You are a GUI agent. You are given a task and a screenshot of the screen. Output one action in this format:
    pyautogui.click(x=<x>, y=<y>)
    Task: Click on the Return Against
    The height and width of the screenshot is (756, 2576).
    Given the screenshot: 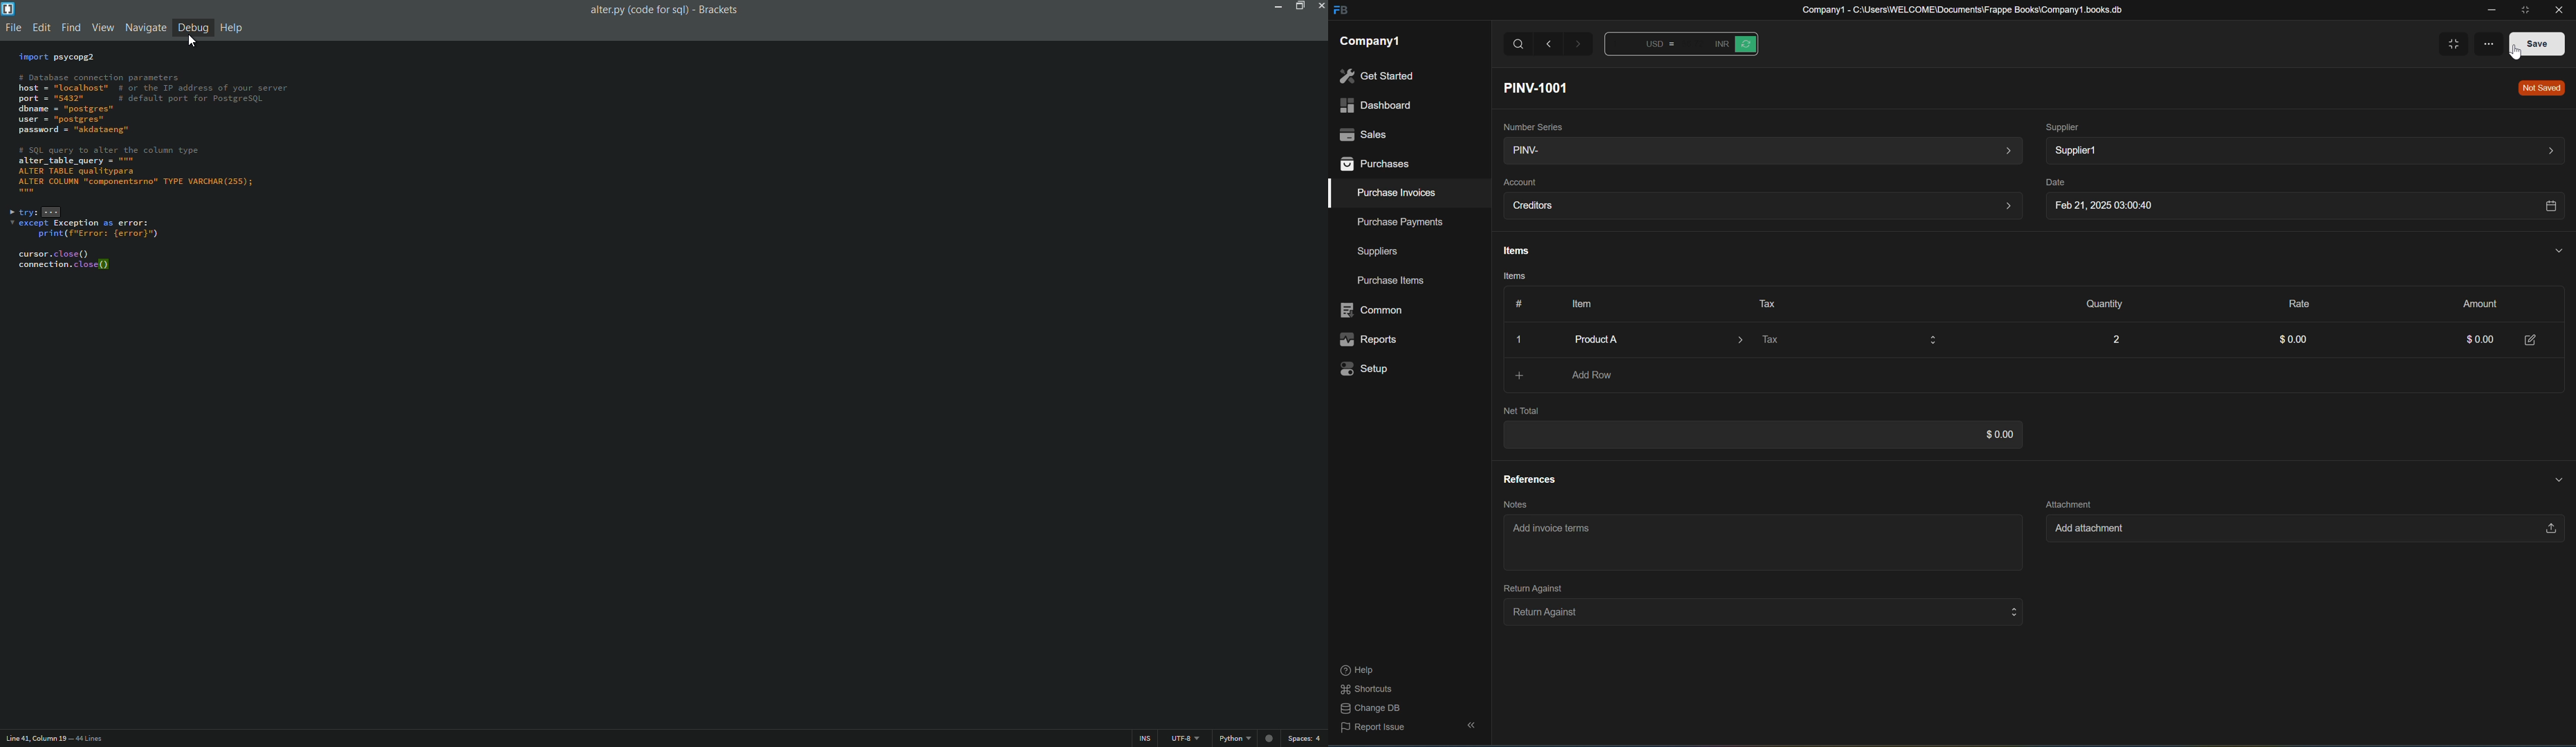 What is the action you would take?
    pyautogui.click(x=1528, y=588)
    